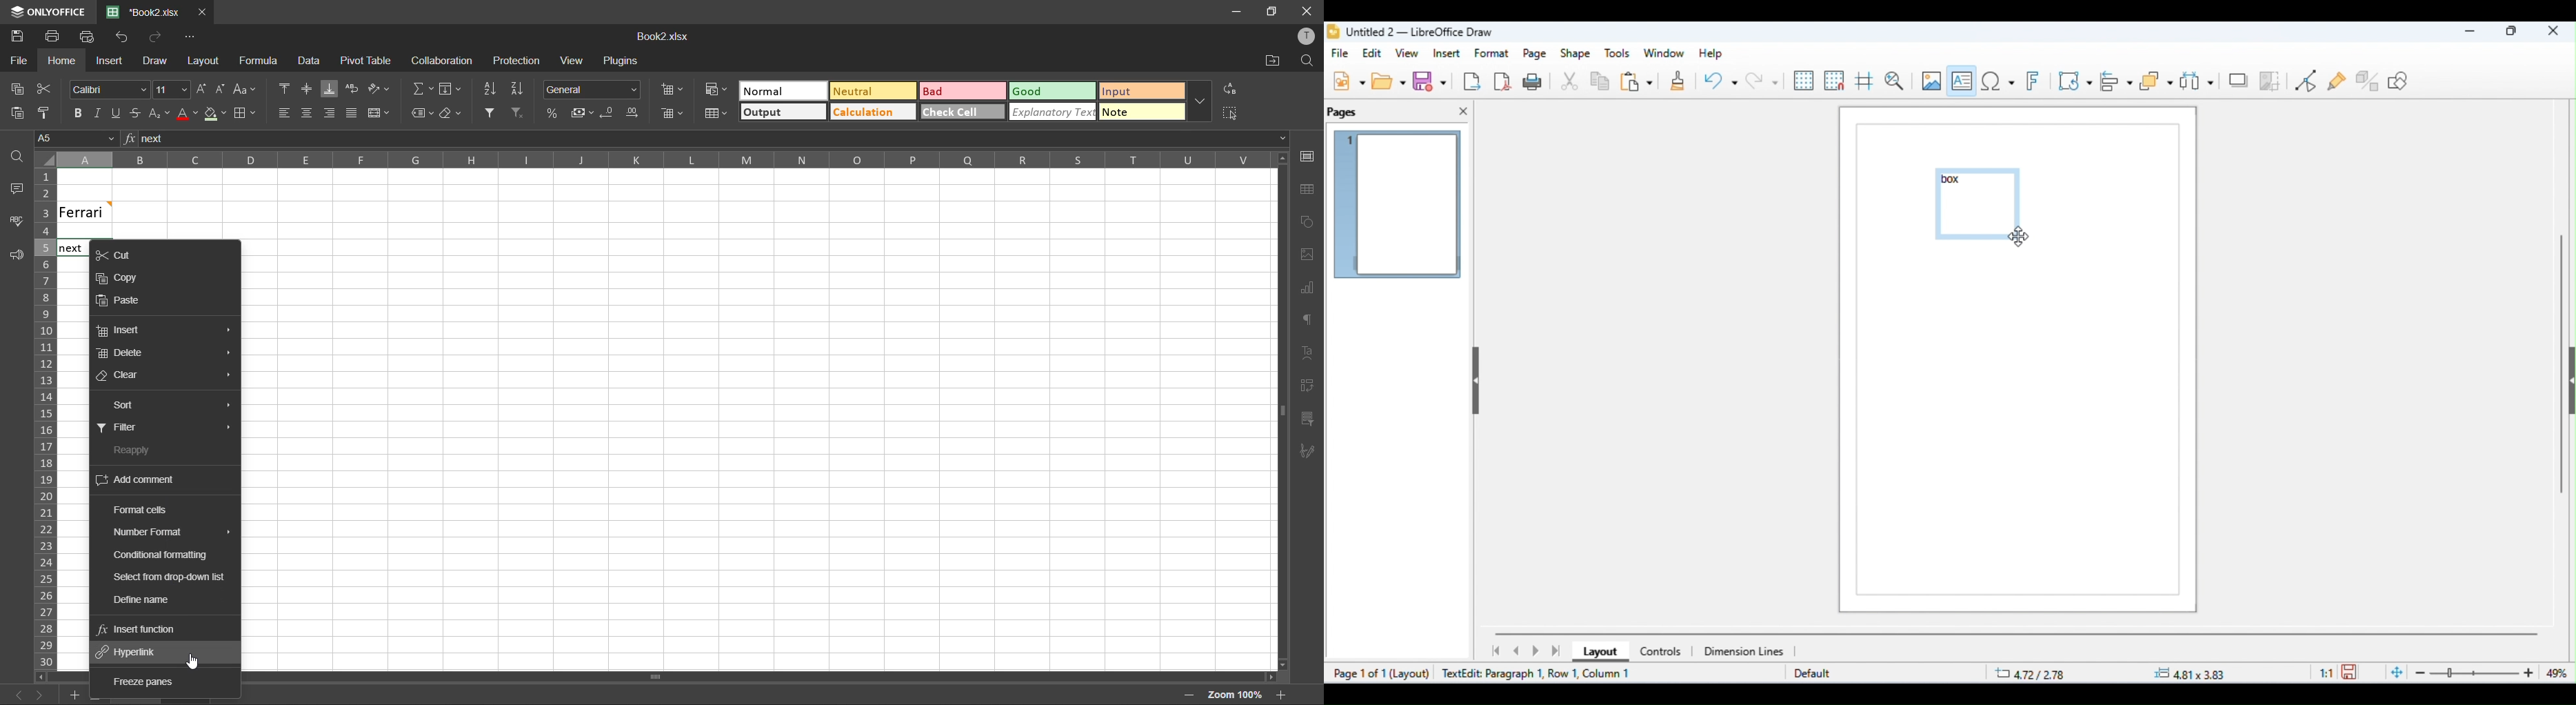 This screenshot has height=728, width=2576. Describe the element at coordinates (782, 113) in the screenshot. I see `output` at that location.